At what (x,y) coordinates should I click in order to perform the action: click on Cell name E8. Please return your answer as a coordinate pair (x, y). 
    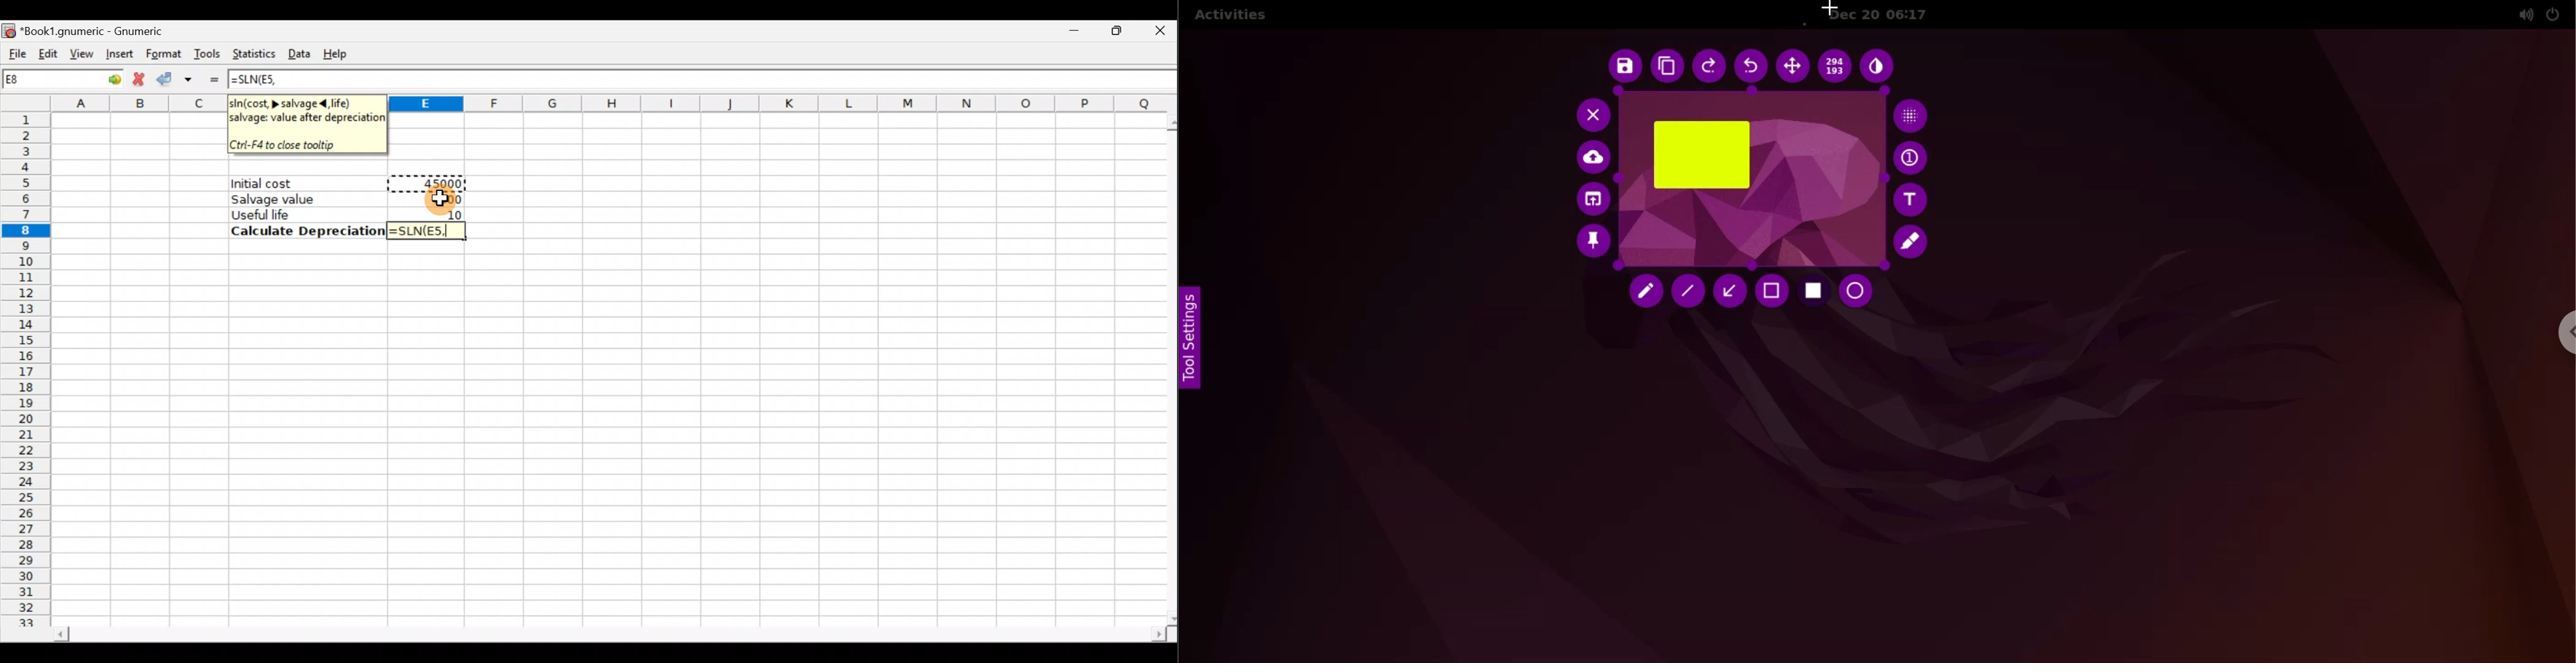
    Looking at the image, I should click on (41, 82).